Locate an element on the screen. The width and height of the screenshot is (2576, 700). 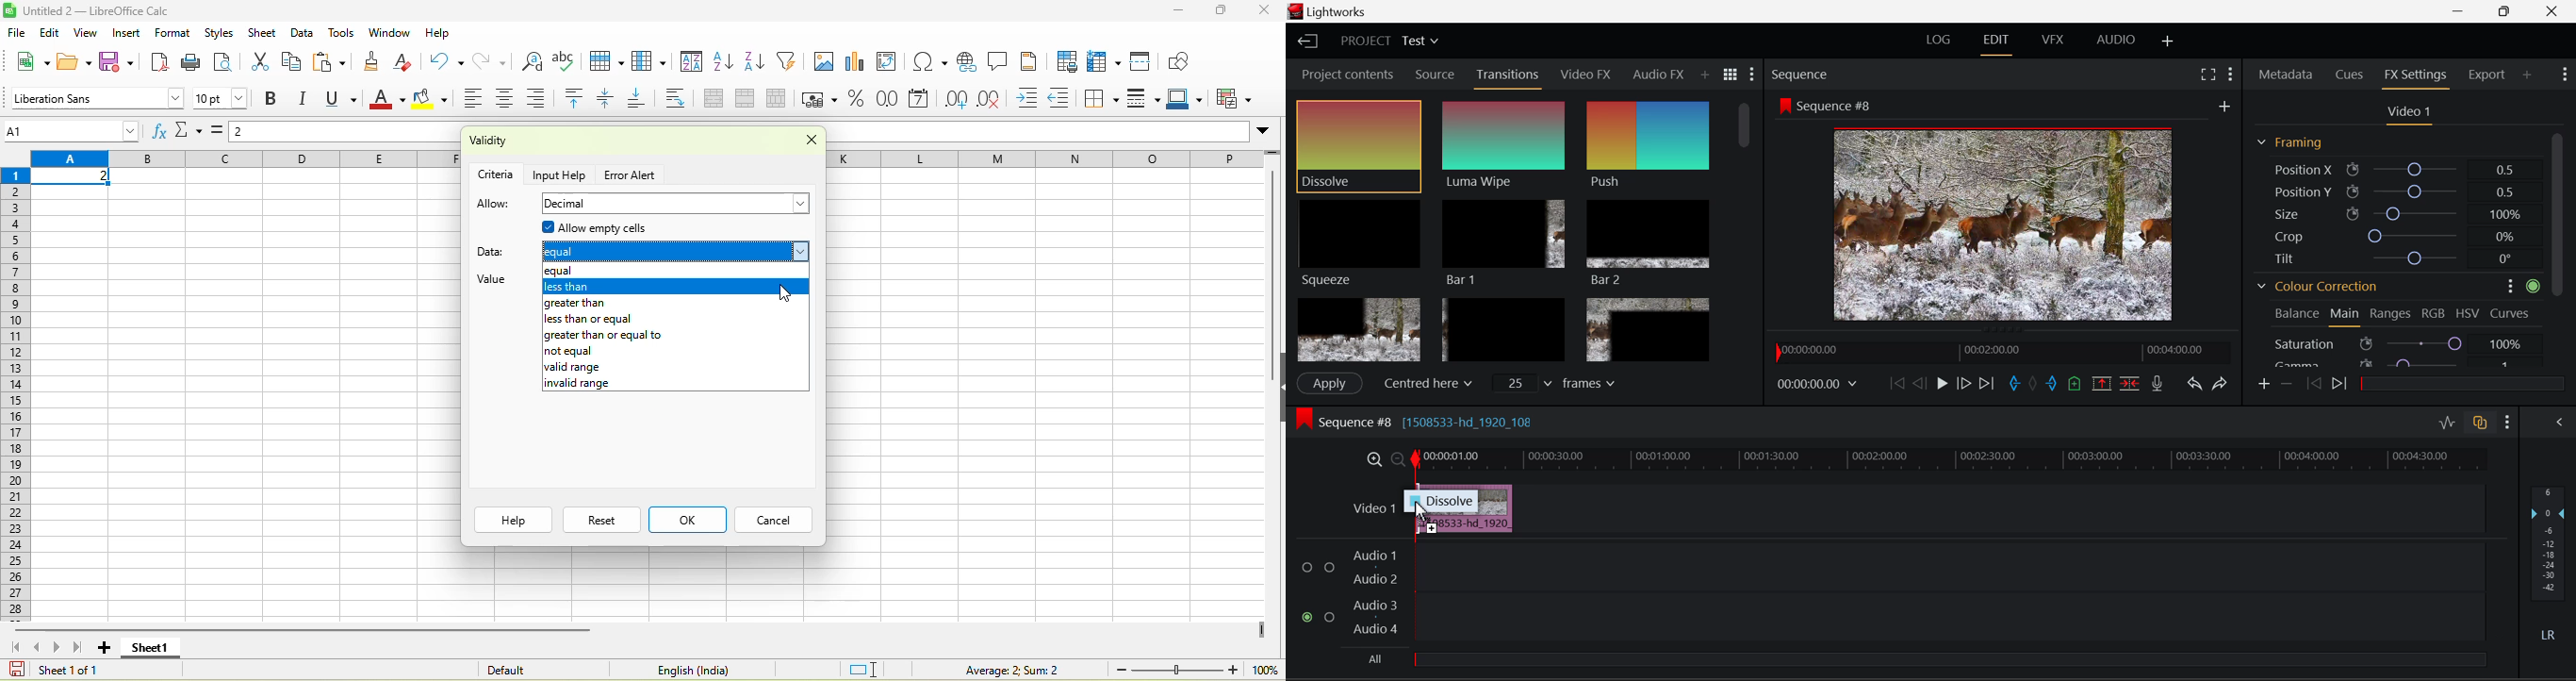
Audio 1 is located at coordinates (1374, 556).